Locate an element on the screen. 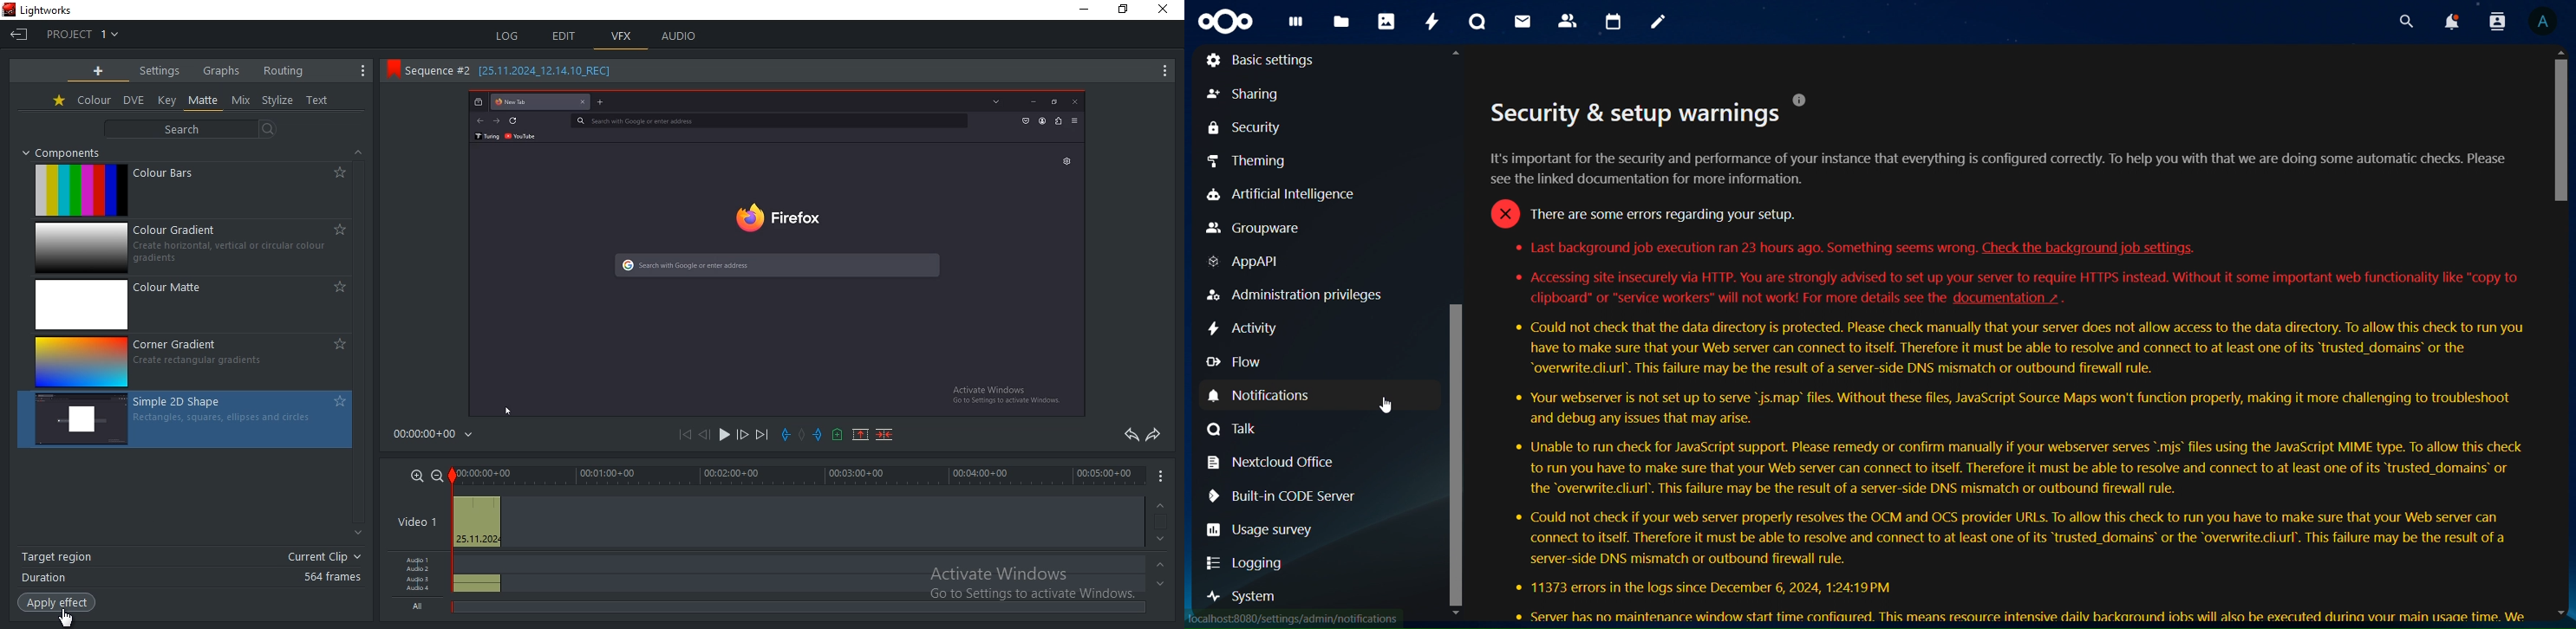 The width and height of the screenshot is (2576, 644). colour is located at coordinates (95, 101).